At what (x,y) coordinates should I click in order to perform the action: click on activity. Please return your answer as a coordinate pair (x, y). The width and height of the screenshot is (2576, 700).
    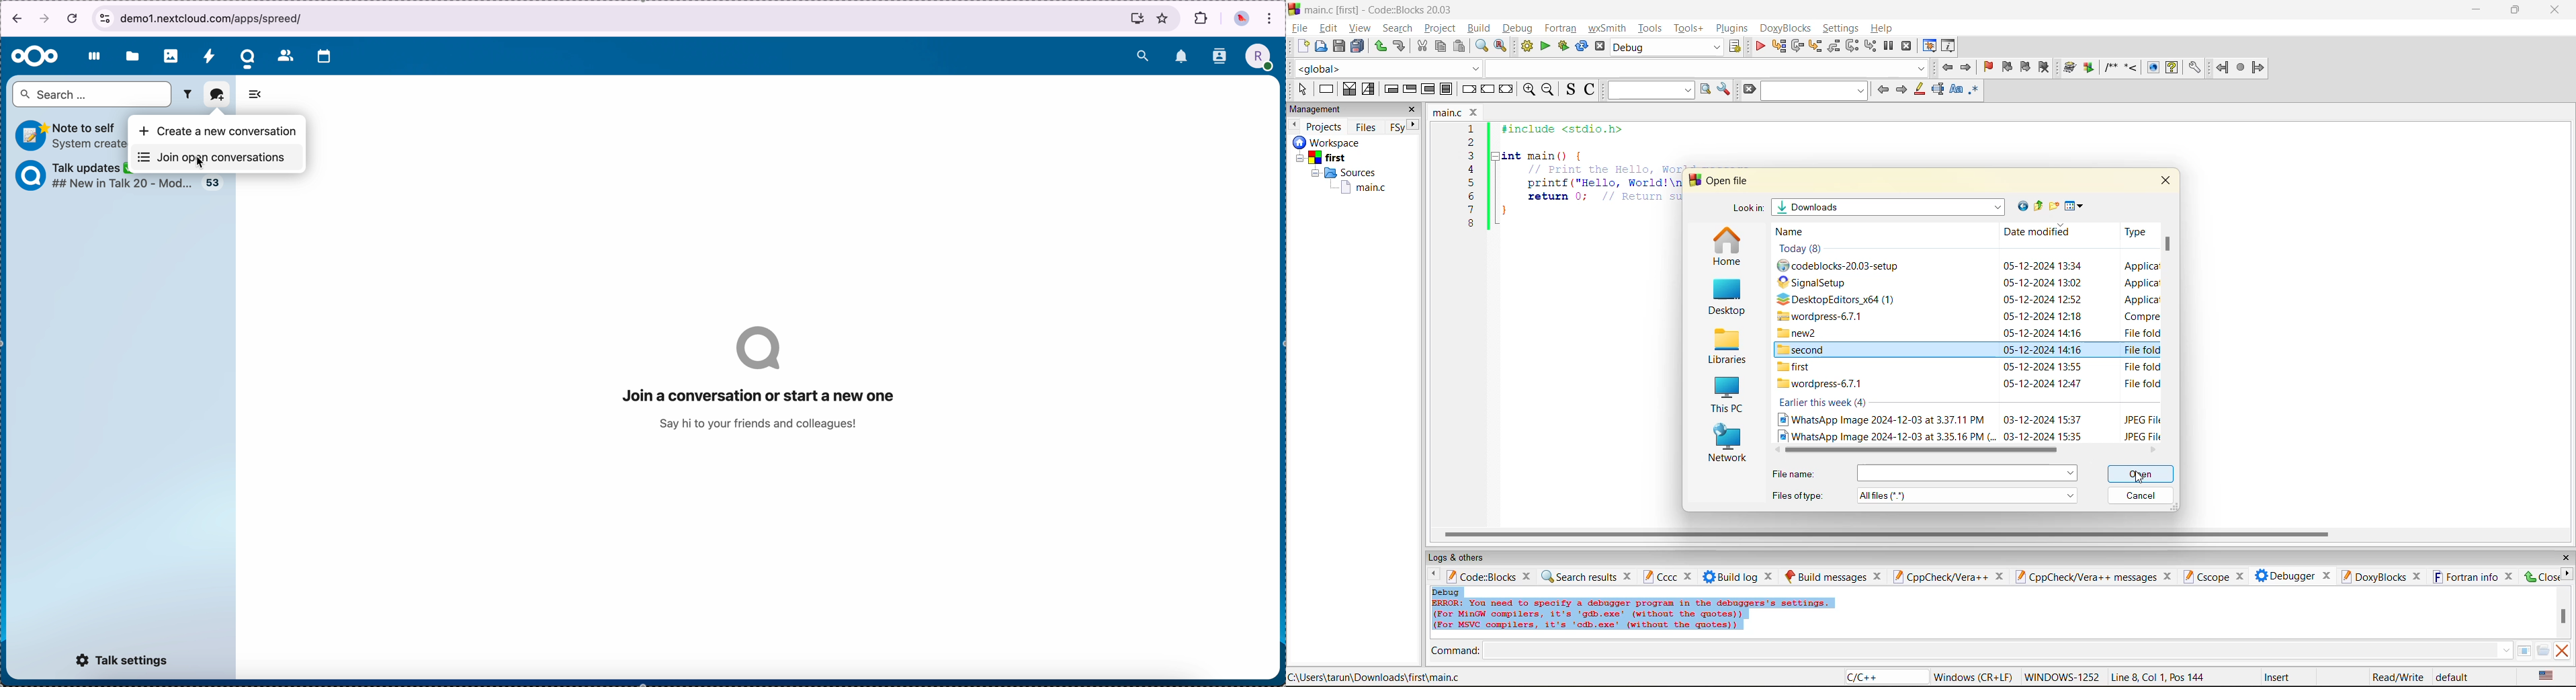
    Looking at the image, I should click on (210, 54).